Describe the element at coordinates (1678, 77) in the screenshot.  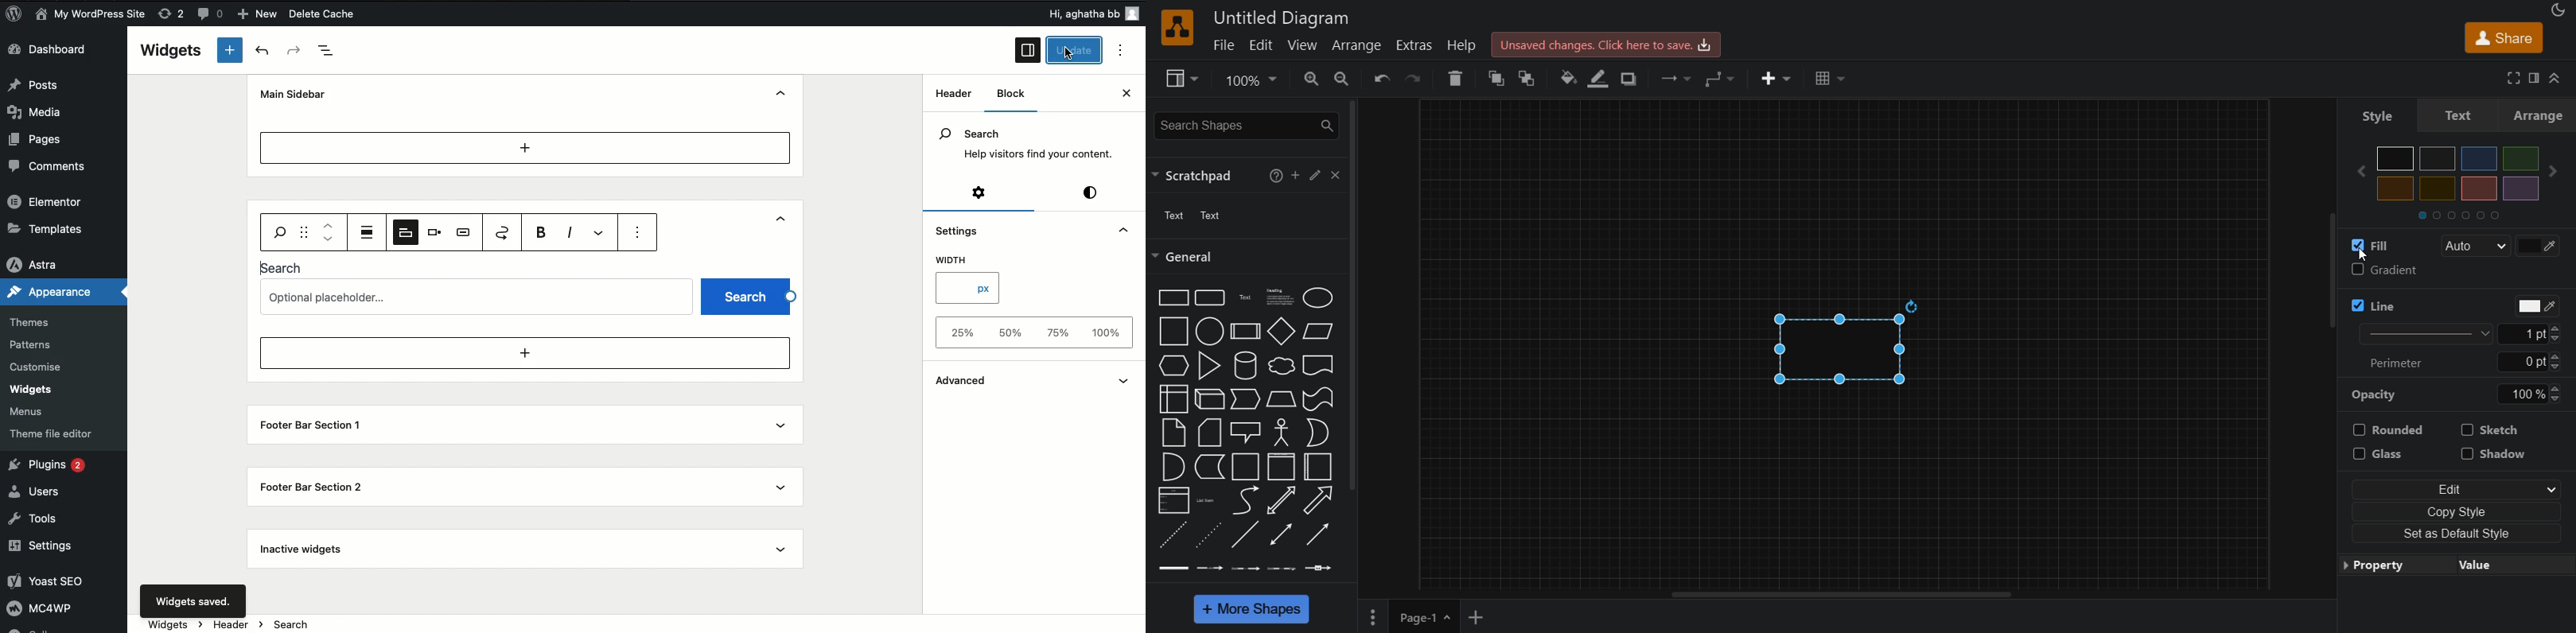
I see `connection` at that location.